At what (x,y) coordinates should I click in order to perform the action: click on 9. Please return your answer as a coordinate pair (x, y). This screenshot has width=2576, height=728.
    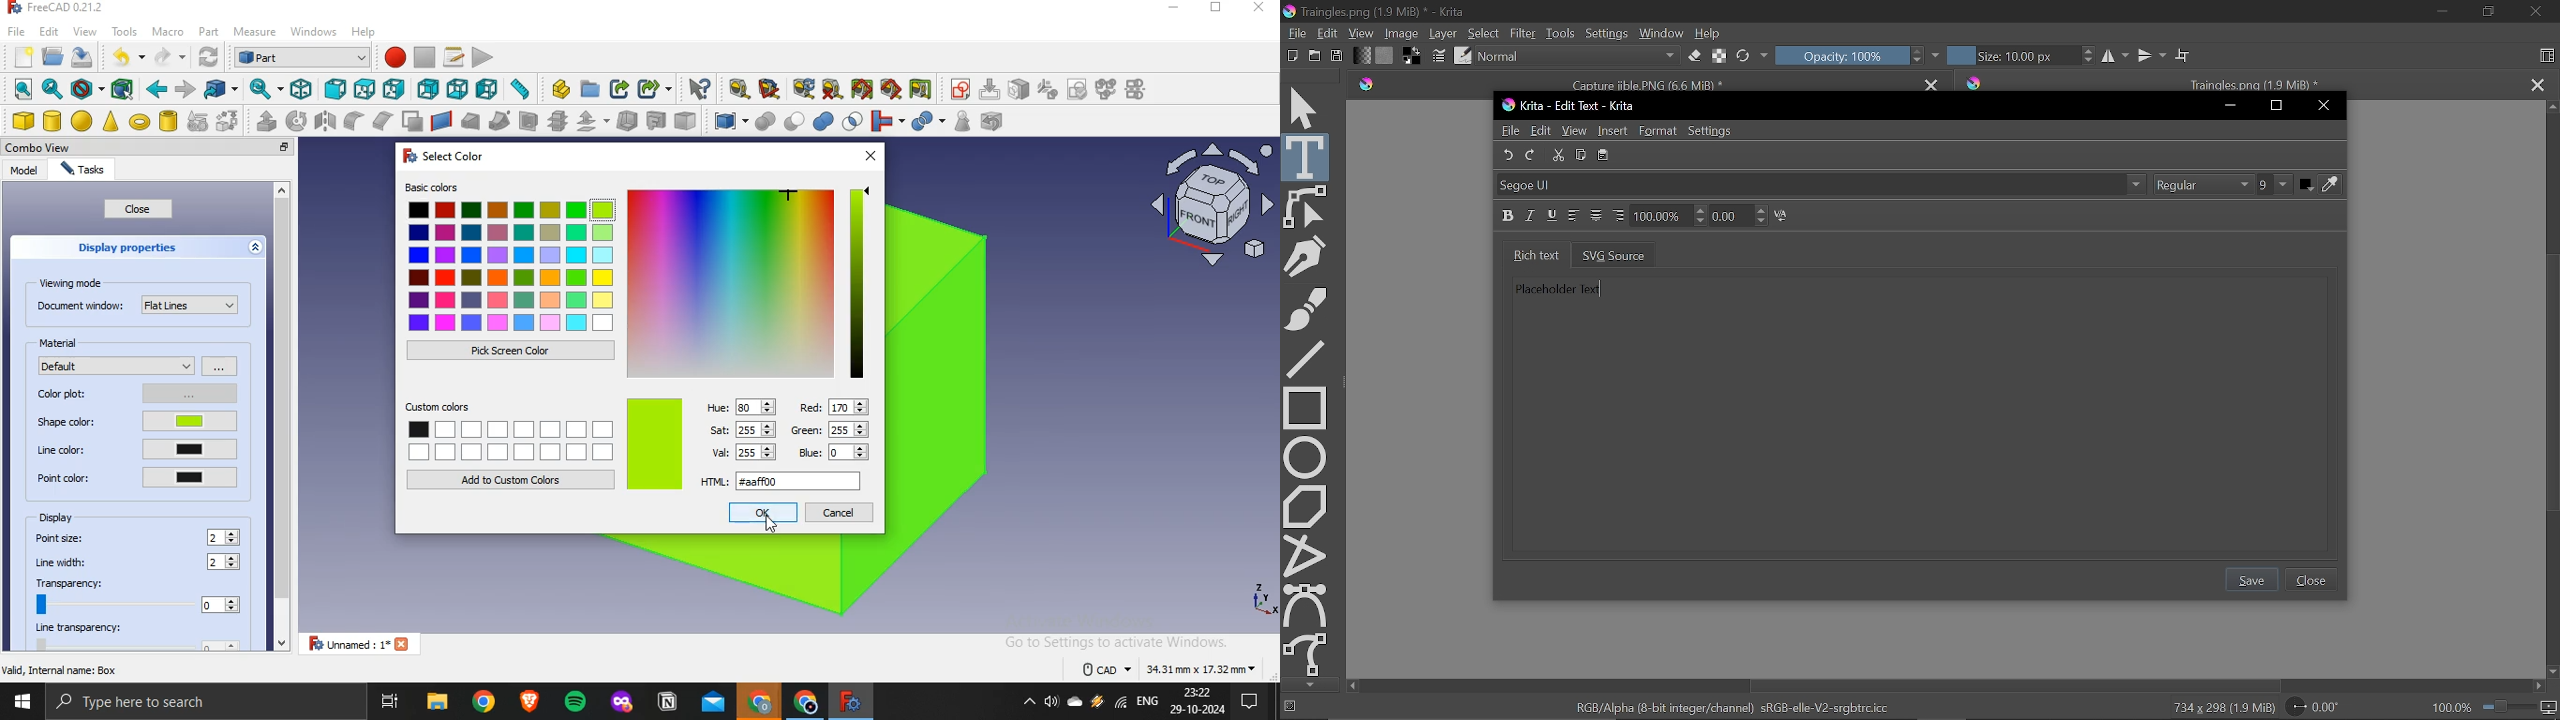
    Looking at the image, I should click on (2274, 186).